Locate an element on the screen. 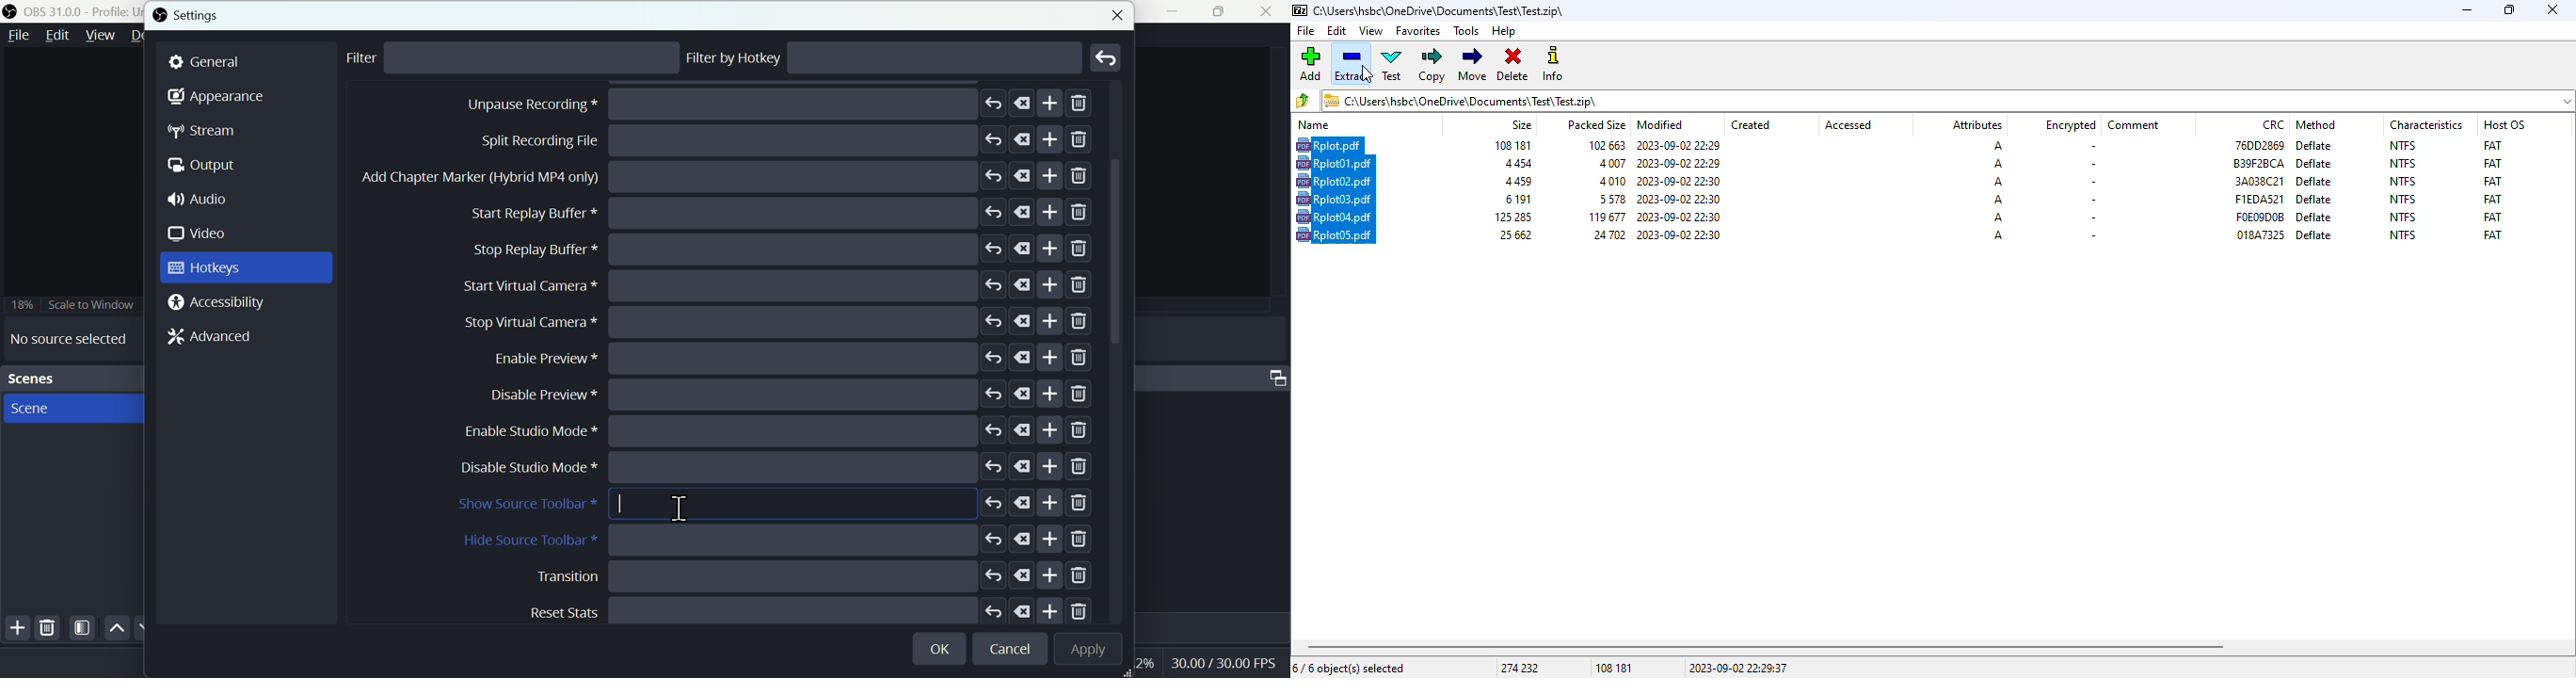 The width and height of the screenshot is (2576, 700). edit is located at coordinates (1337, 31).